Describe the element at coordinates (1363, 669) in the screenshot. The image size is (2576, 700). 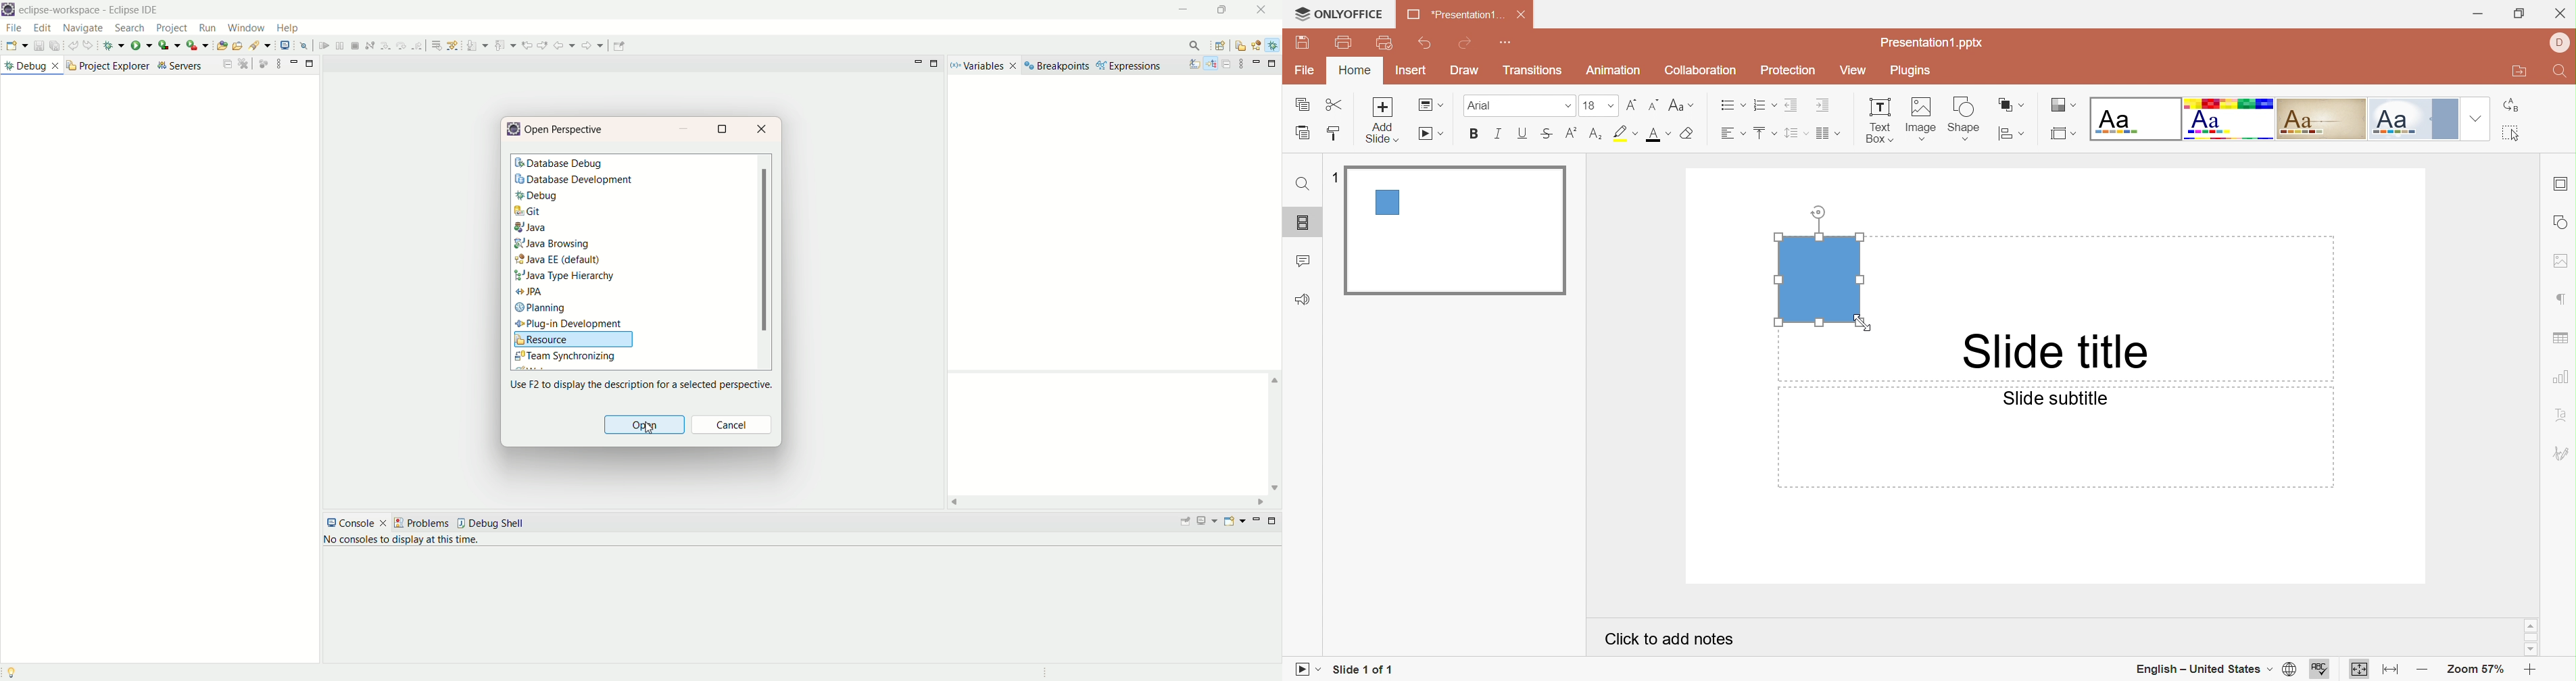
I see `Slide 1 of 1` at that location.